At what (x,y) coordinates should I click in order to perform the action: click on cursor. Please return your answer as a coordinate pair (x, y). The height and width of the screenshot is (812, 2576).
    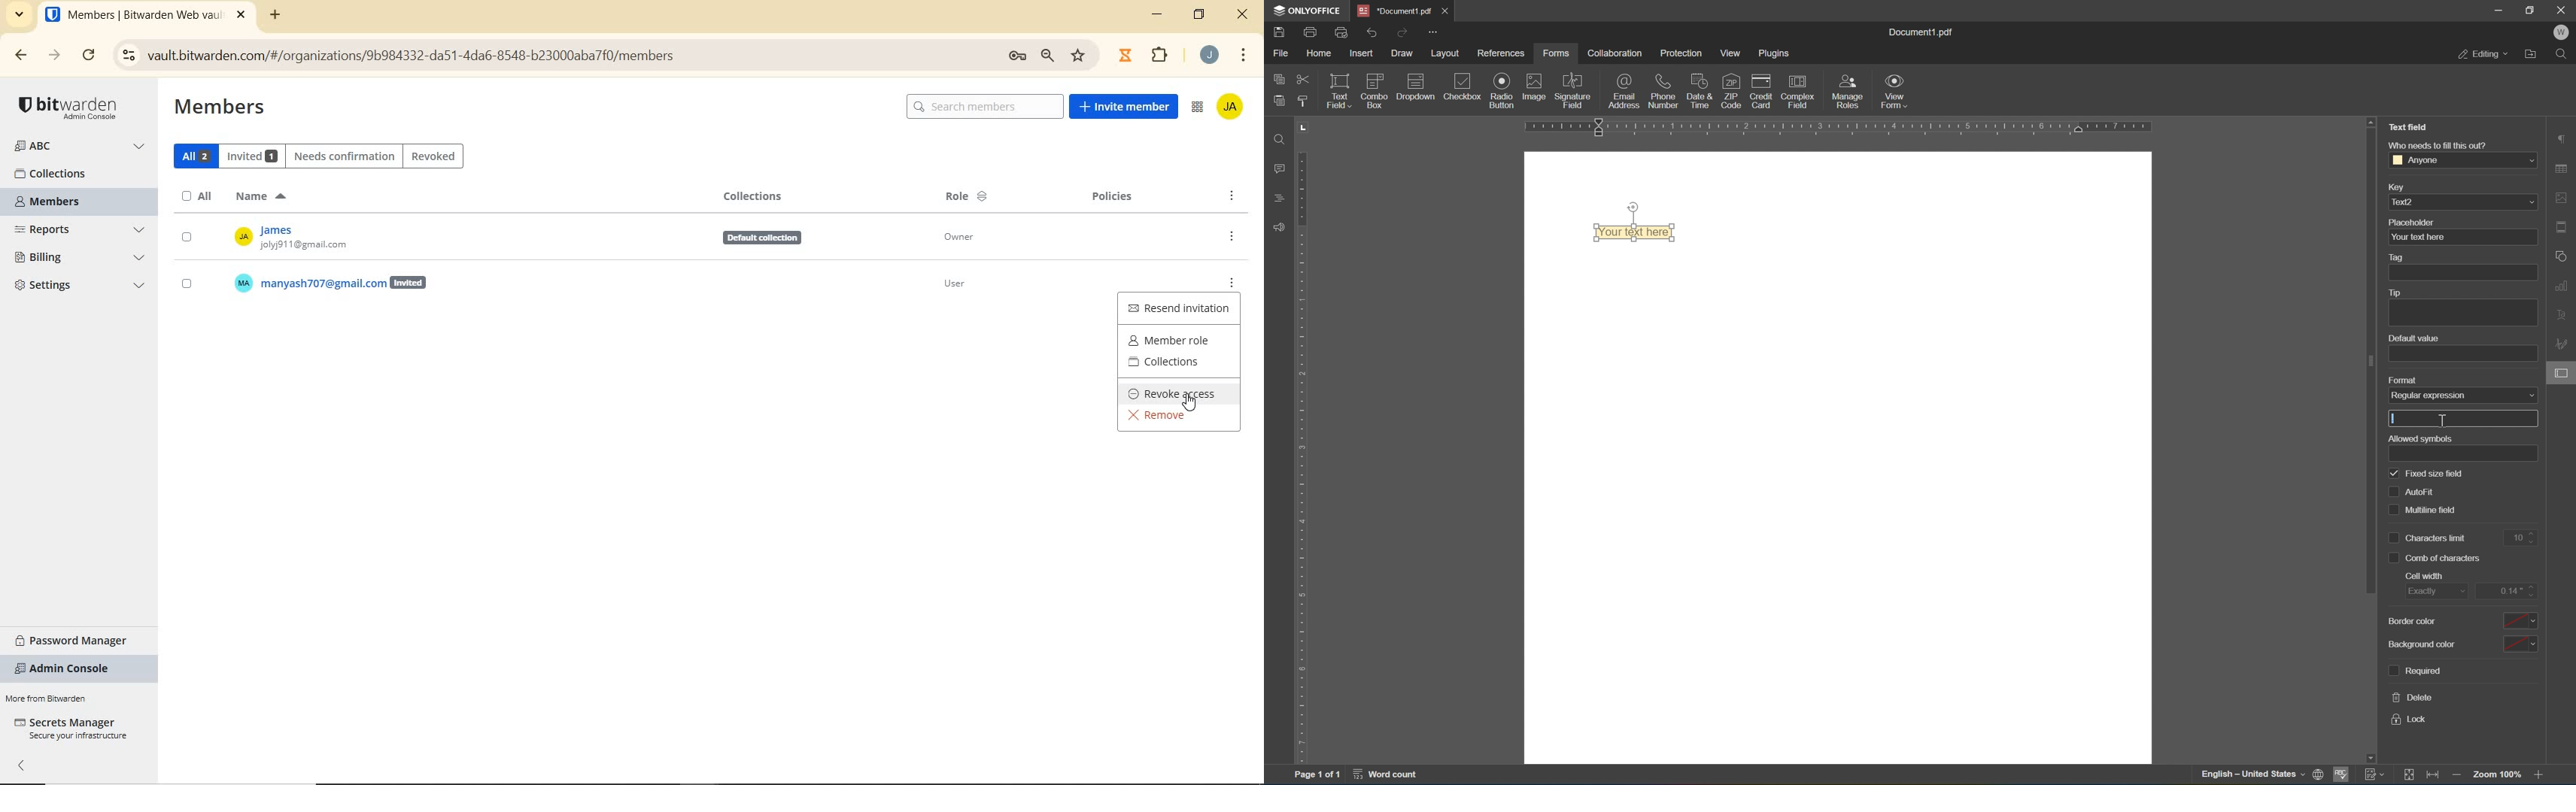
    Looking at the image, I should click on (2442, 420).